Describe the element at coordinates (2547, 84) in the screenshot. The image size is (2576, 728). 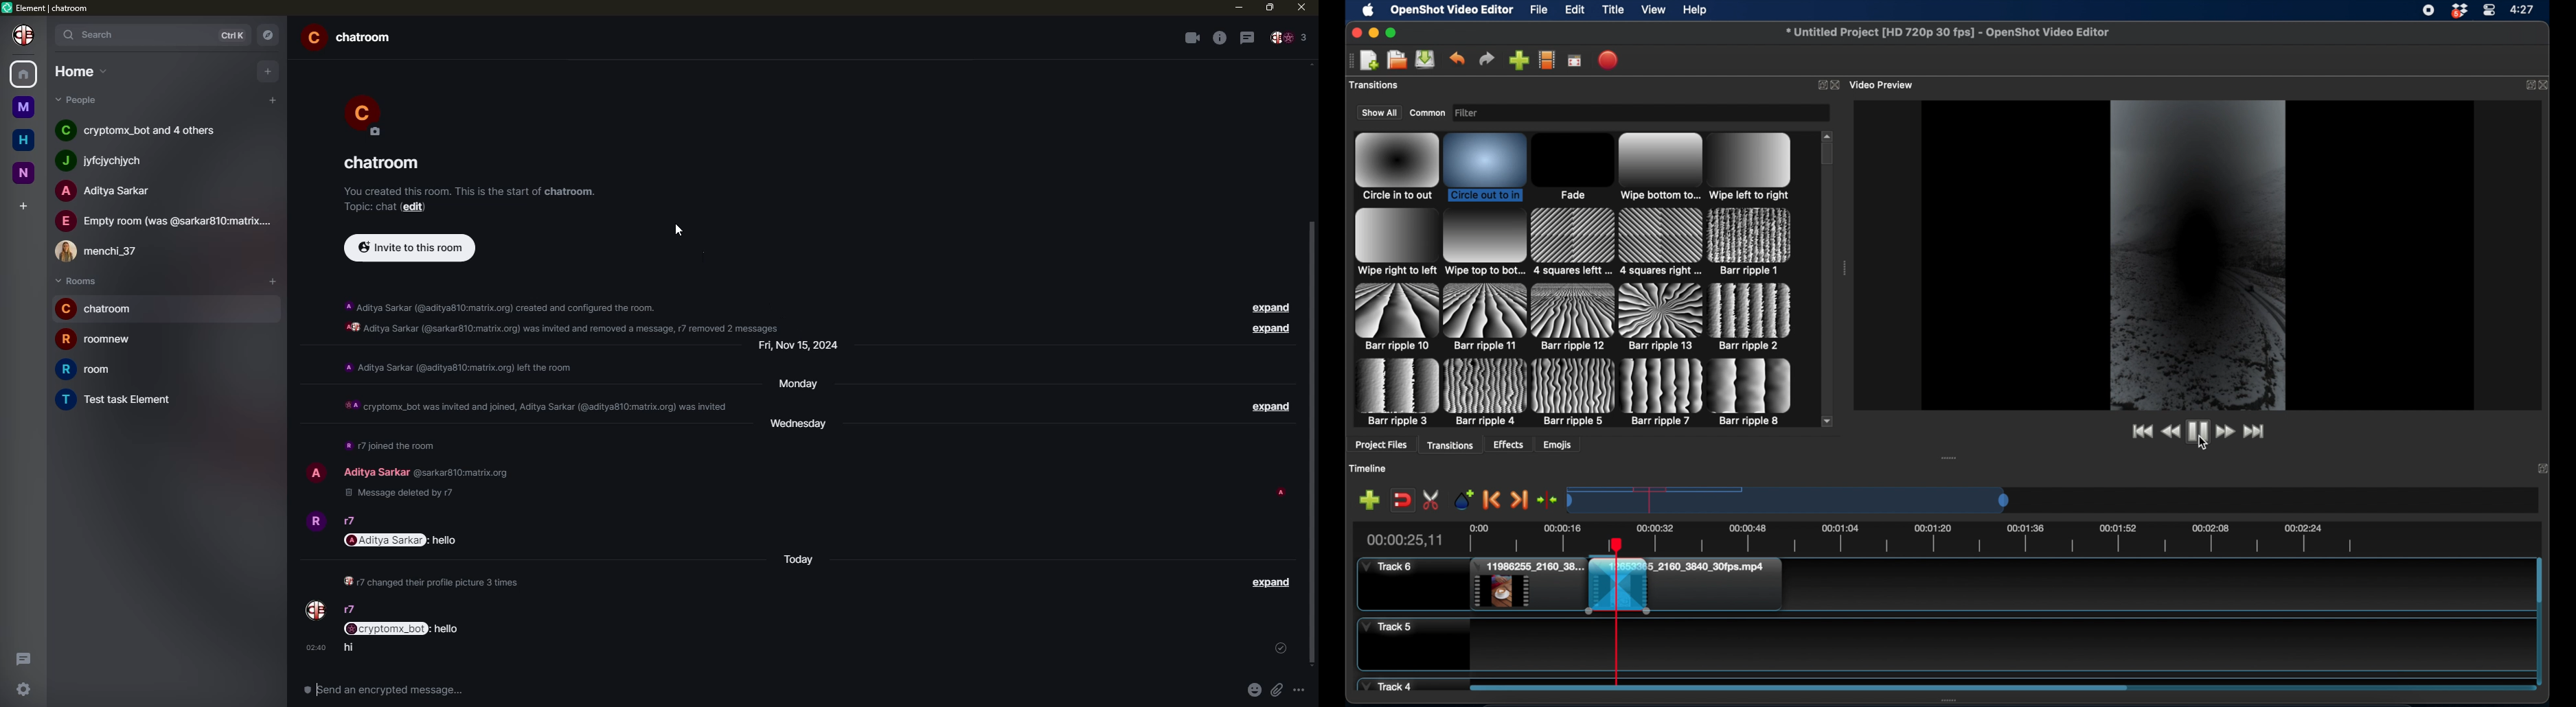
I see `close` at that location.